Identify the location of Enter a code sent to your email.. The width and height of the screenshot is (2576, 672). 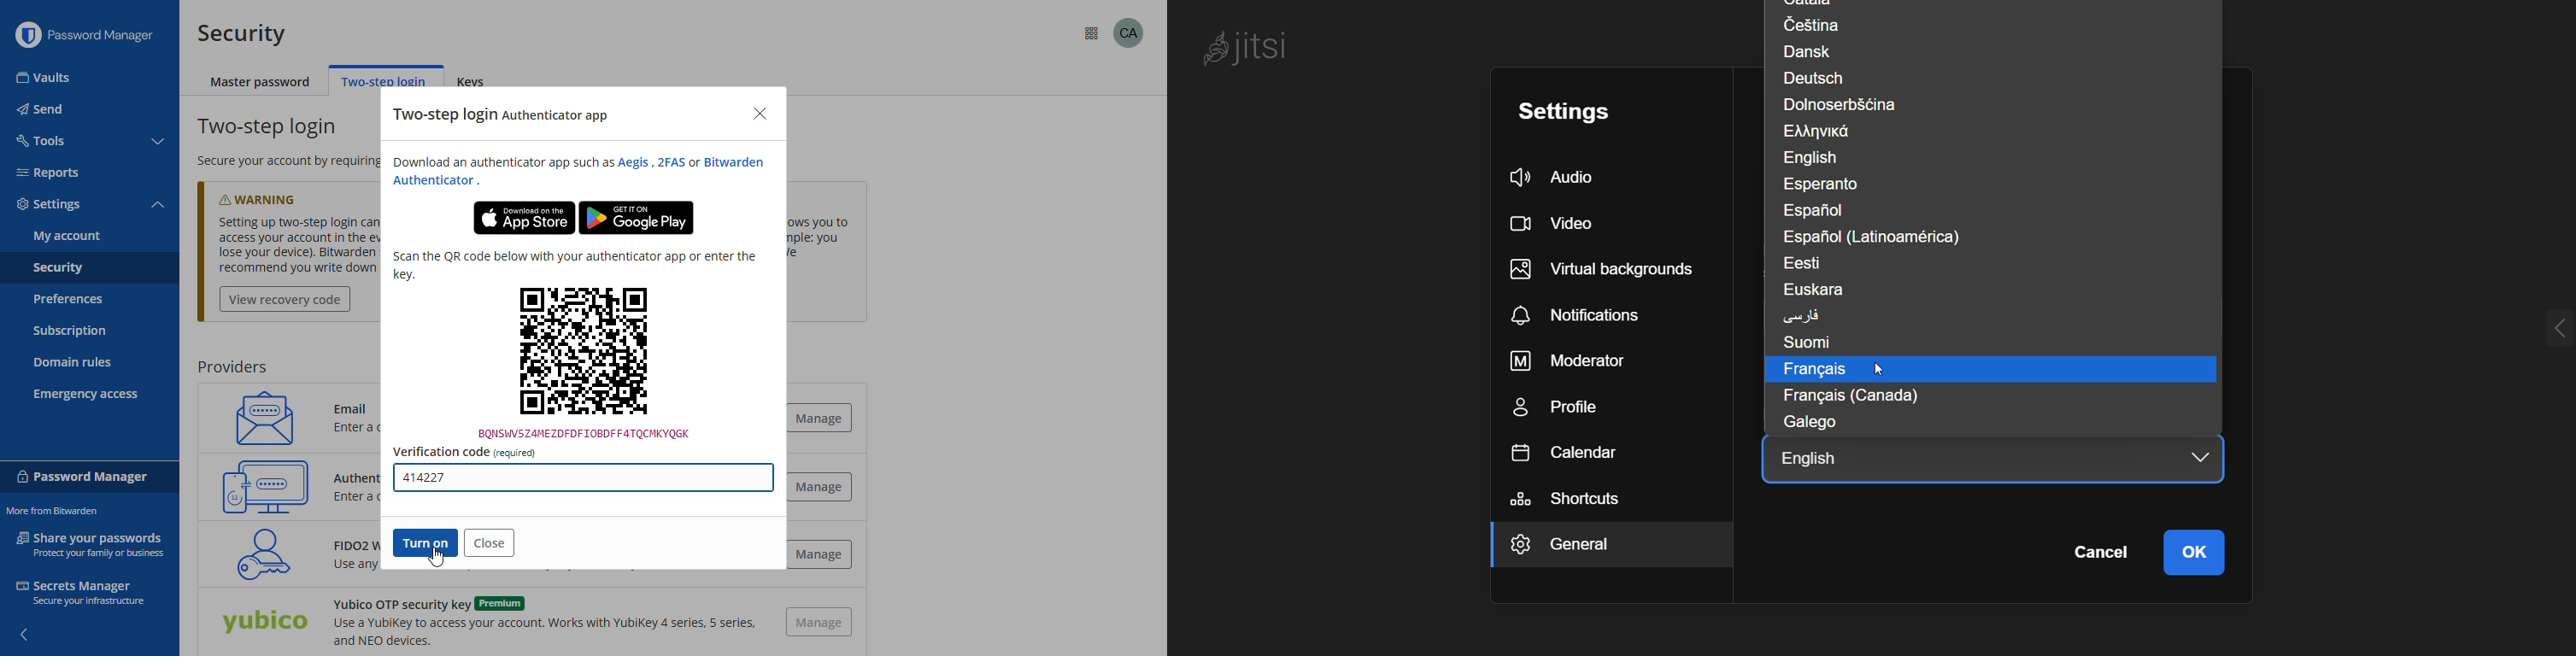
(376, 430).